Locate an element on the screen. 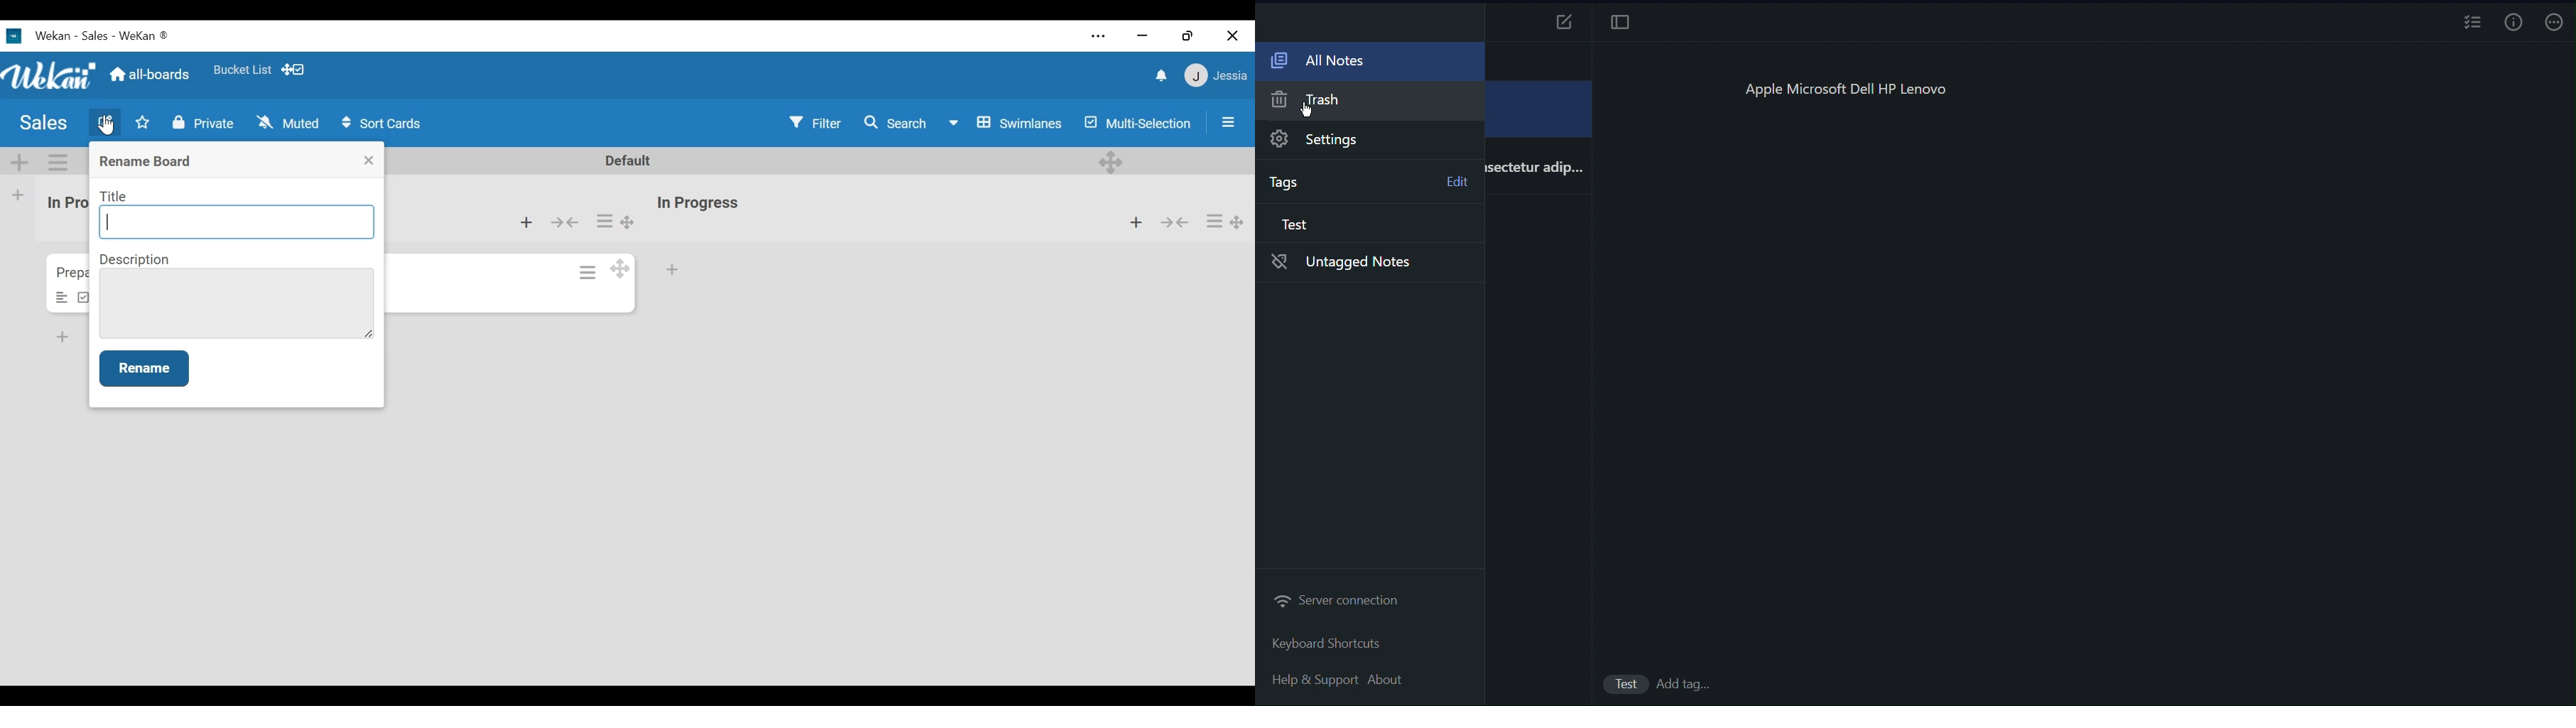 The image size is (2576, 728). Test is located at coordinates (1293, 222).